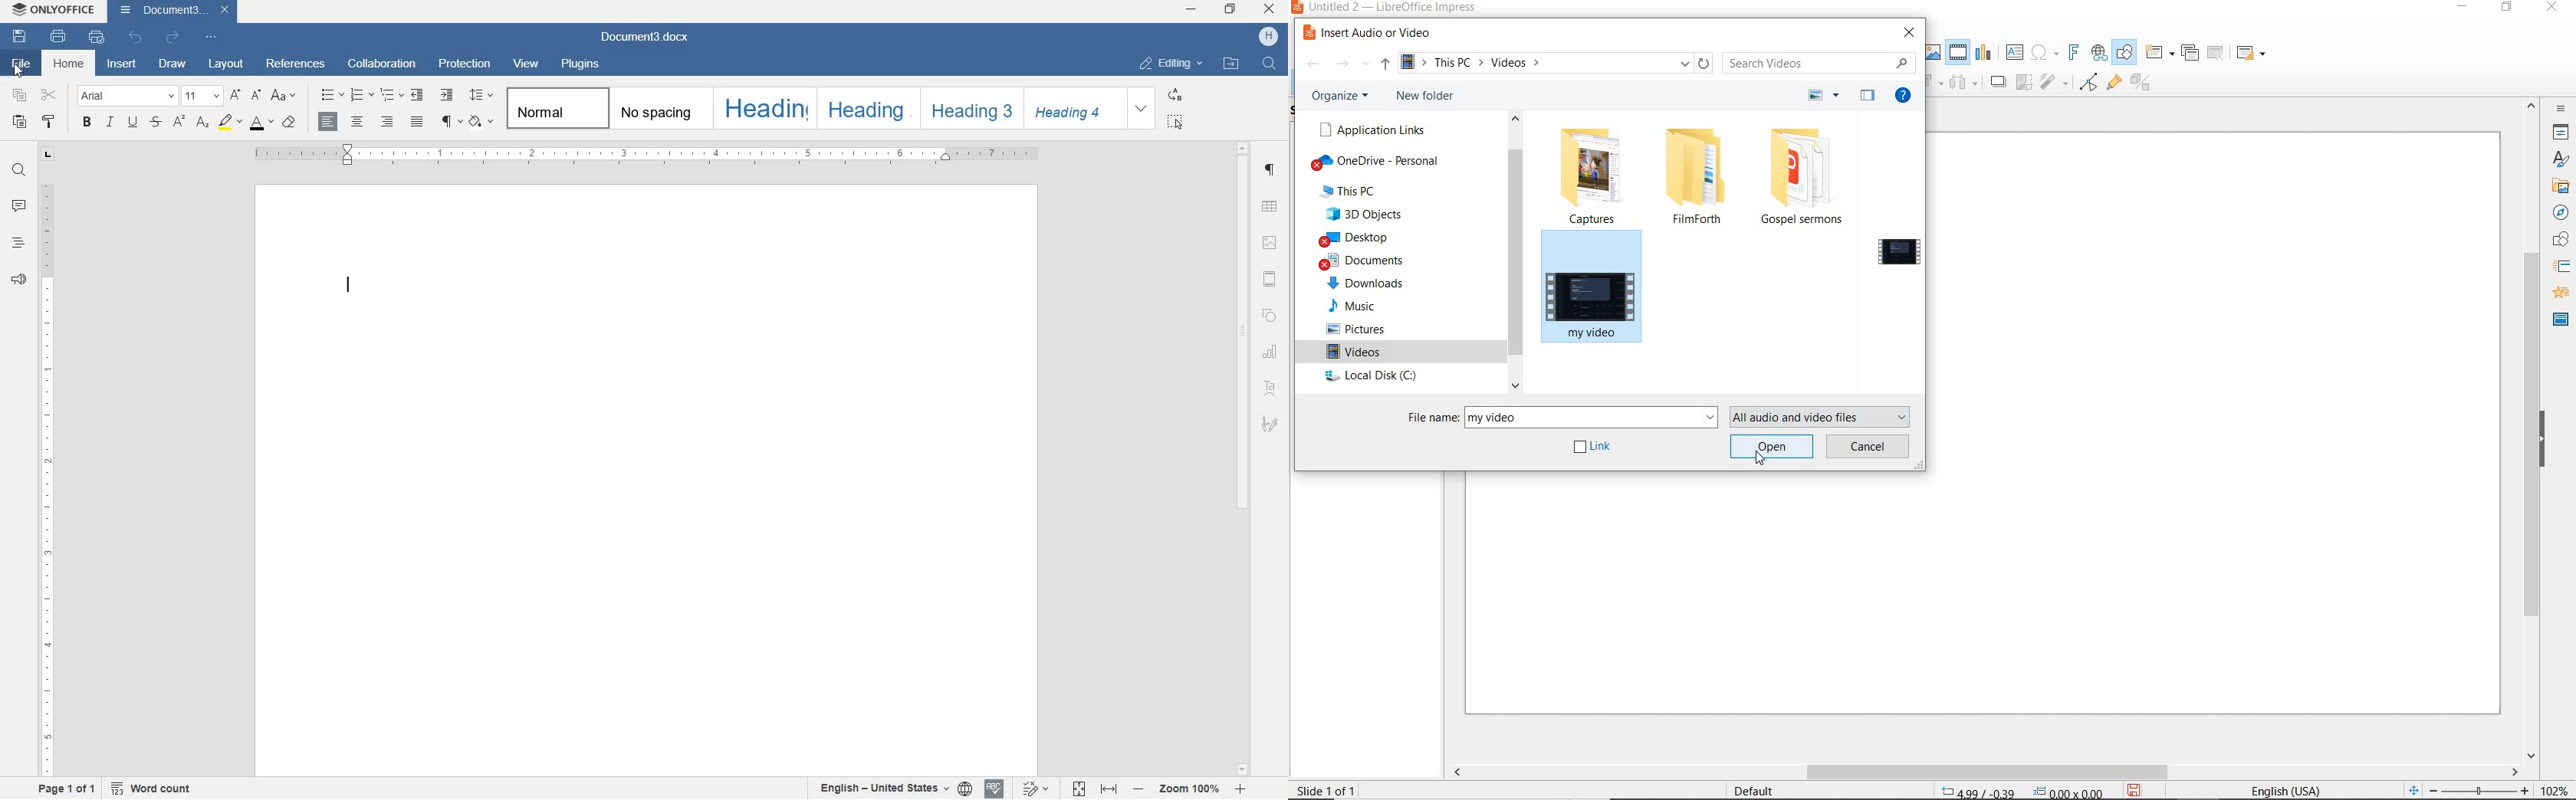  Describe the element at coordinates (1141, 107) in the screenshot. I see `expanding` at that location.